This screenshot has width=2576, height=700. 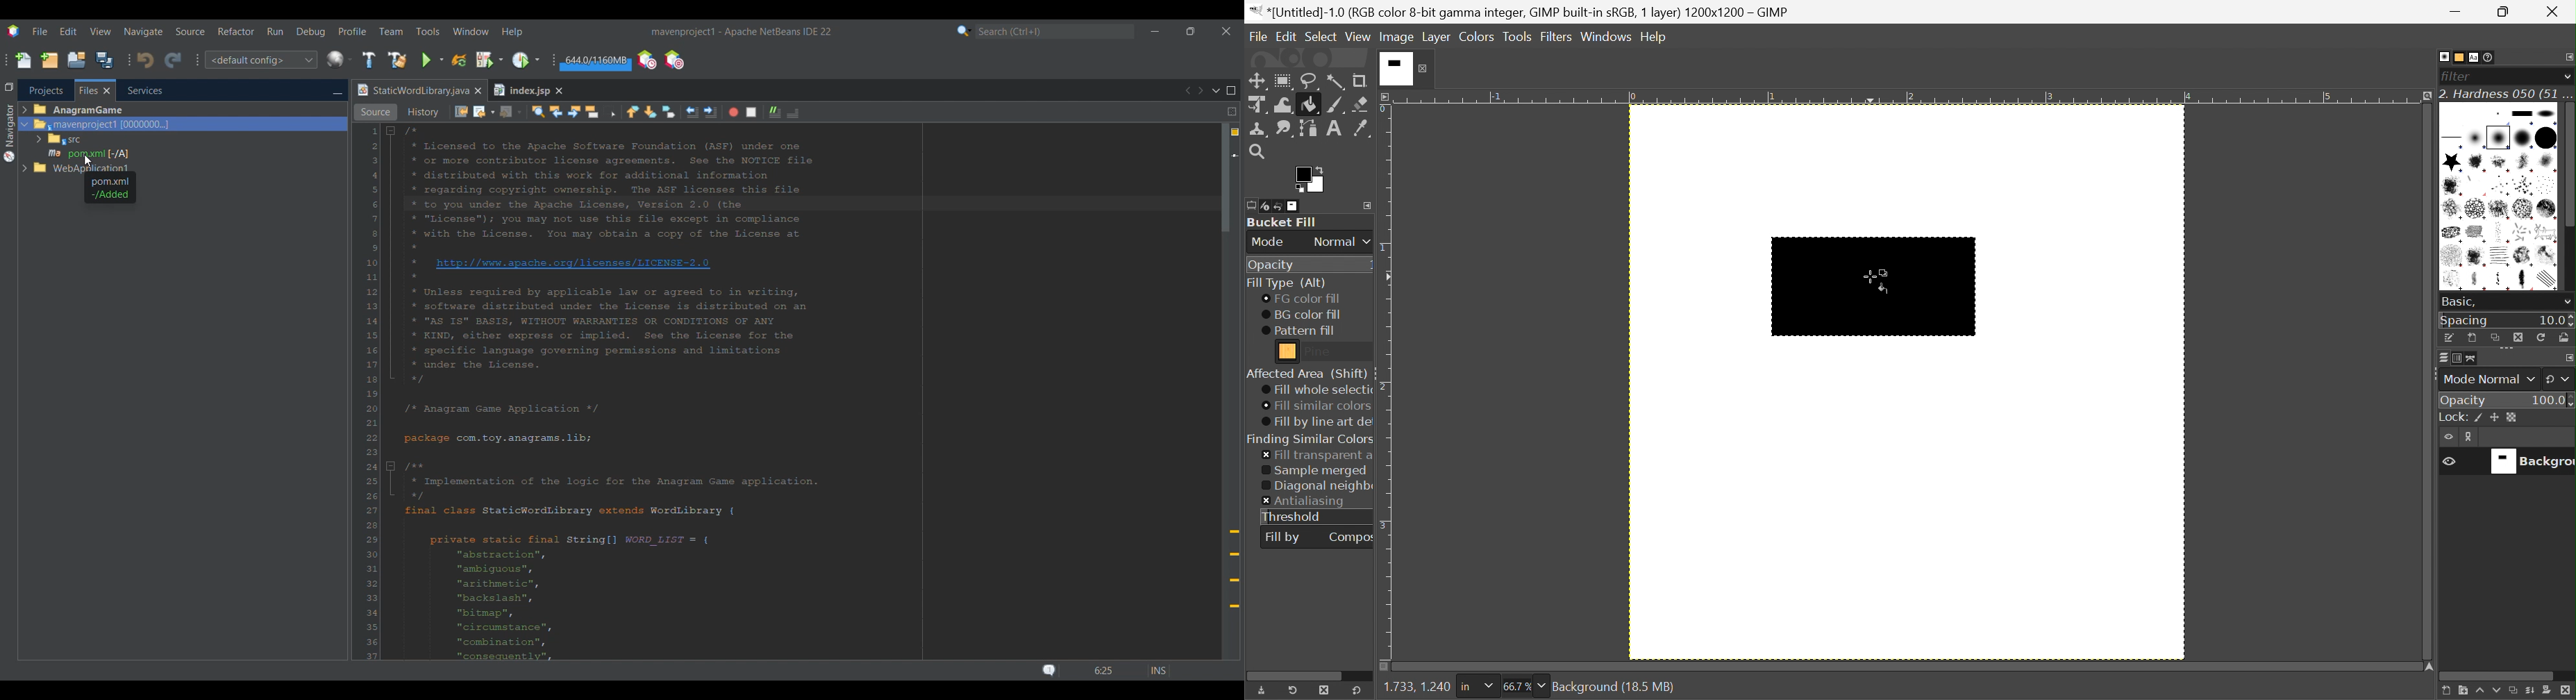 What do you see at coordinates (1516, 687) in the screenshot?
I see `66.7%` at bounding box center [1516, 687].